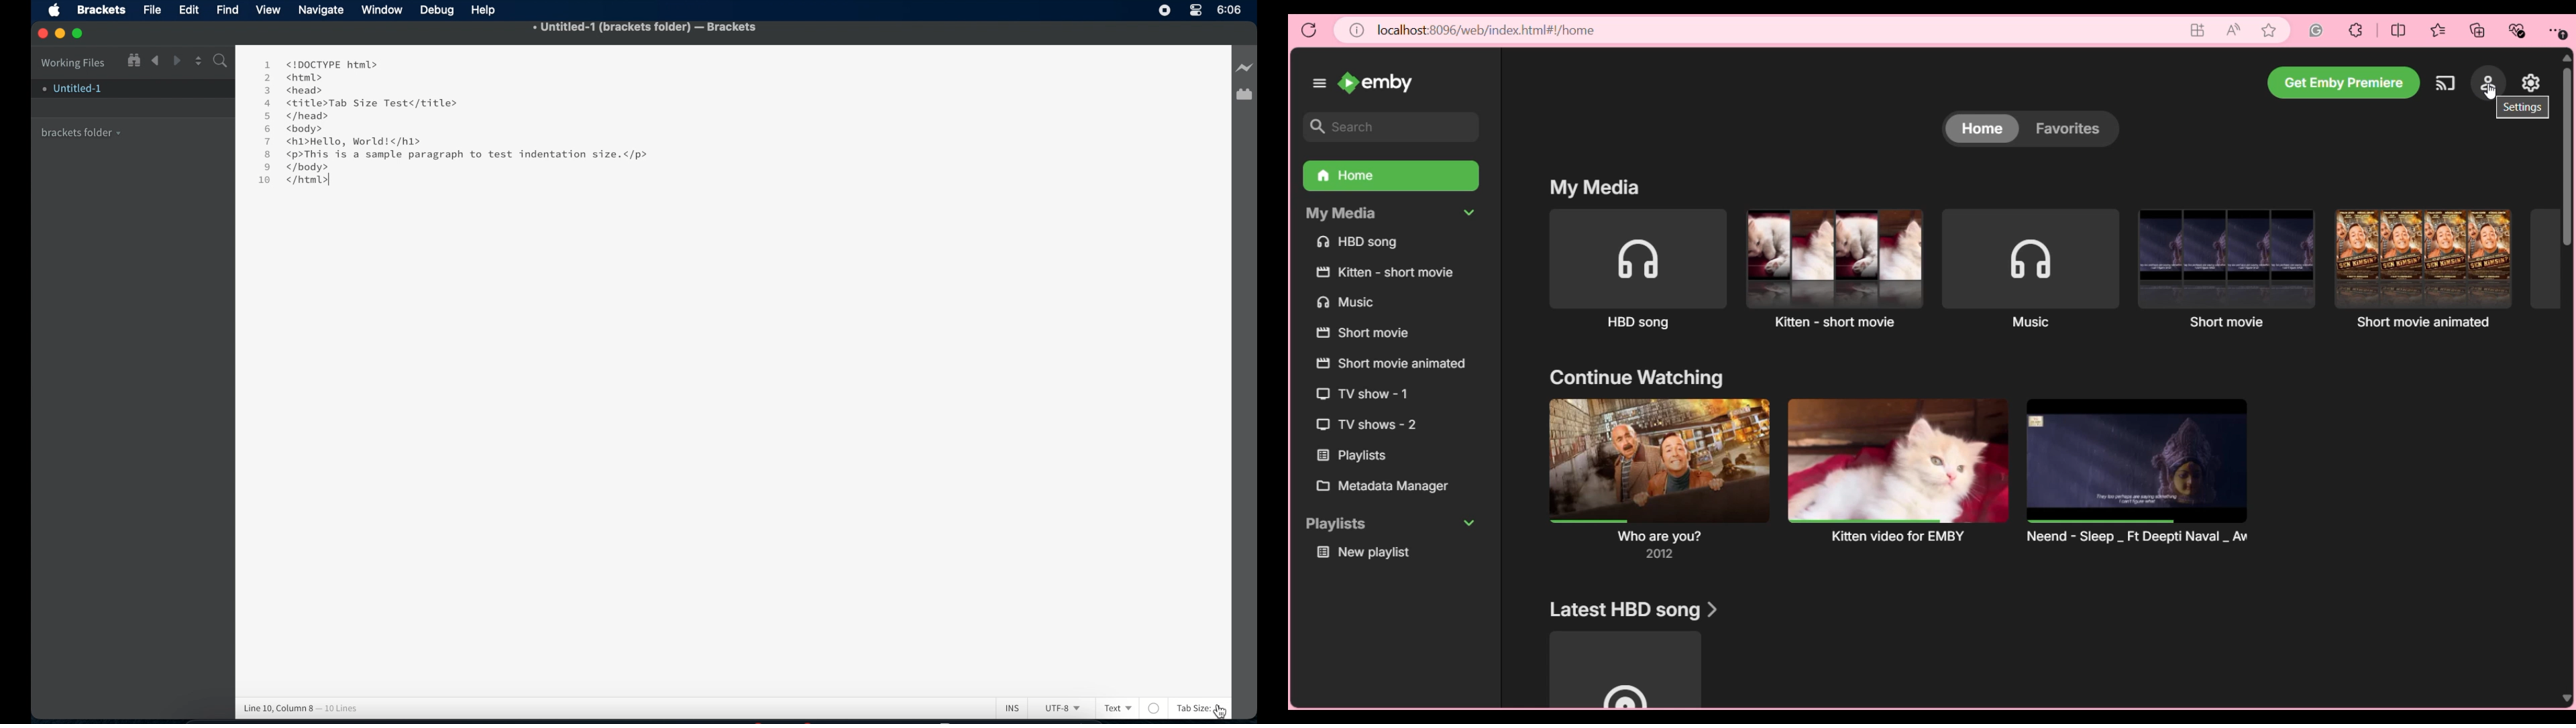  Describe the element at coordinates (1387, 487) in the screenshot. I see `metabase manager` at that location.